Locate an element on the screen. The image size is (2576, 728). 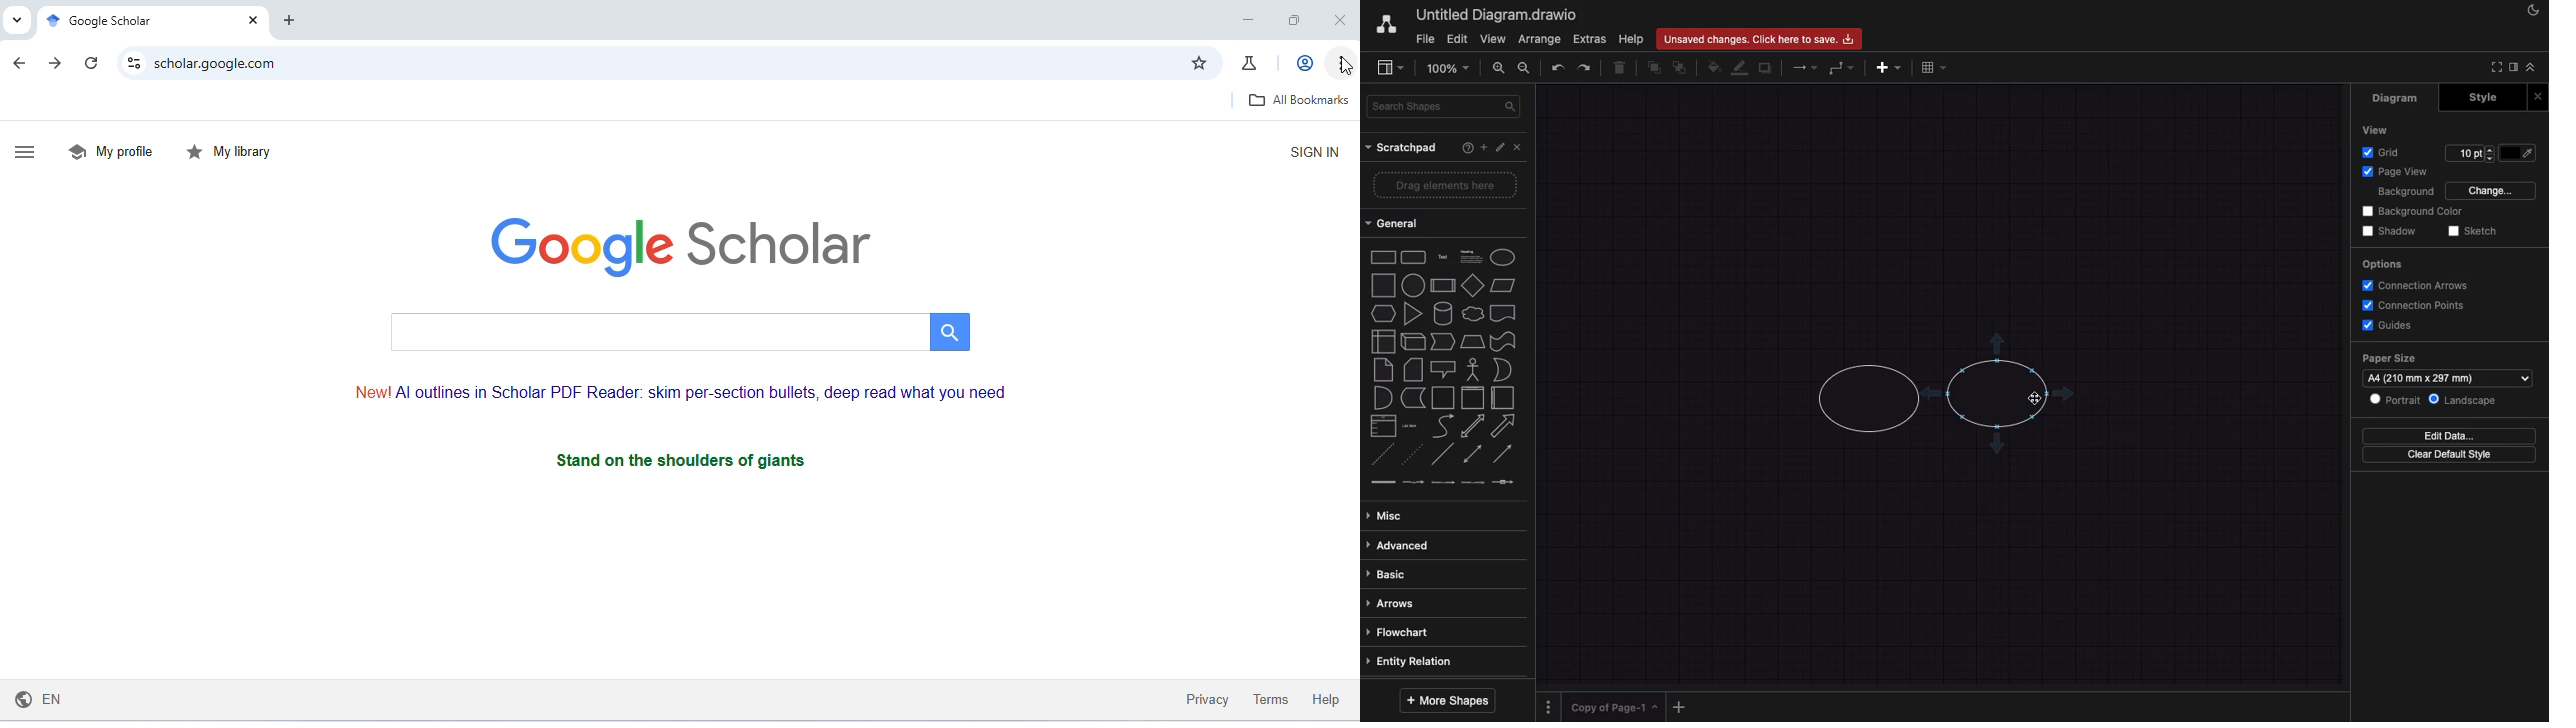
clear default style is located at coordinates (2450, 454).